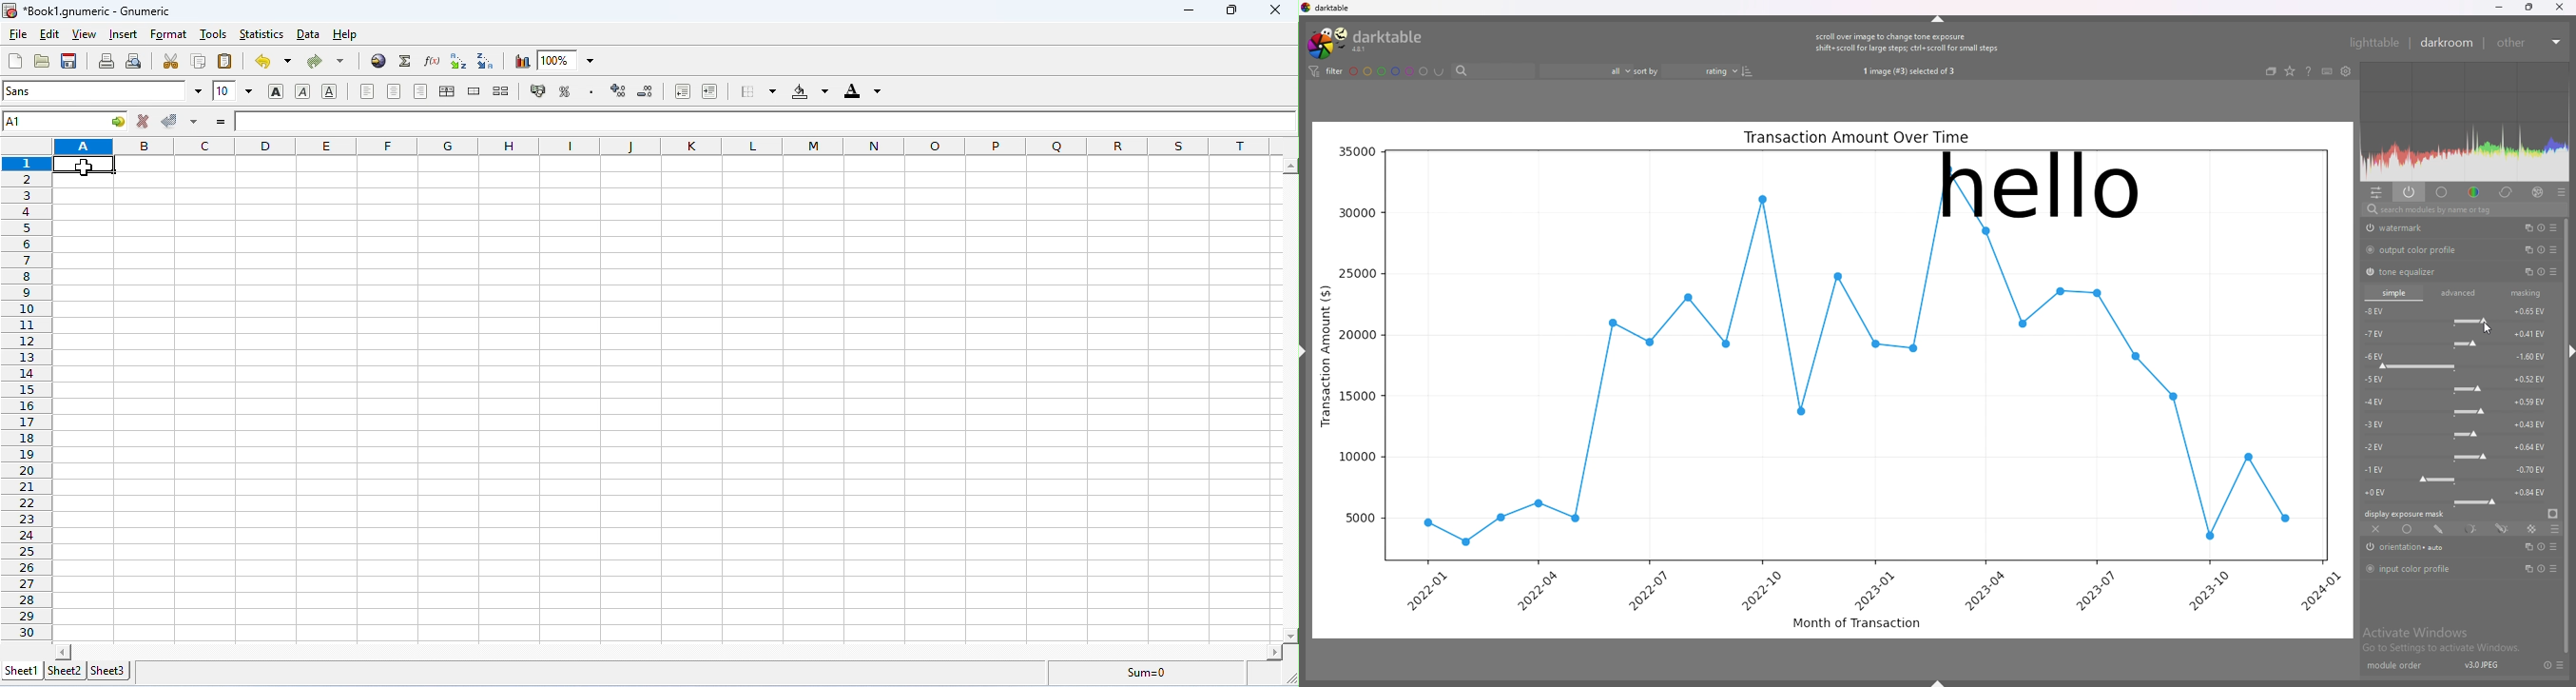 The image size is (2576, 700). I want to click on multiple instance actions, reset and presets, so click(2540, 227).